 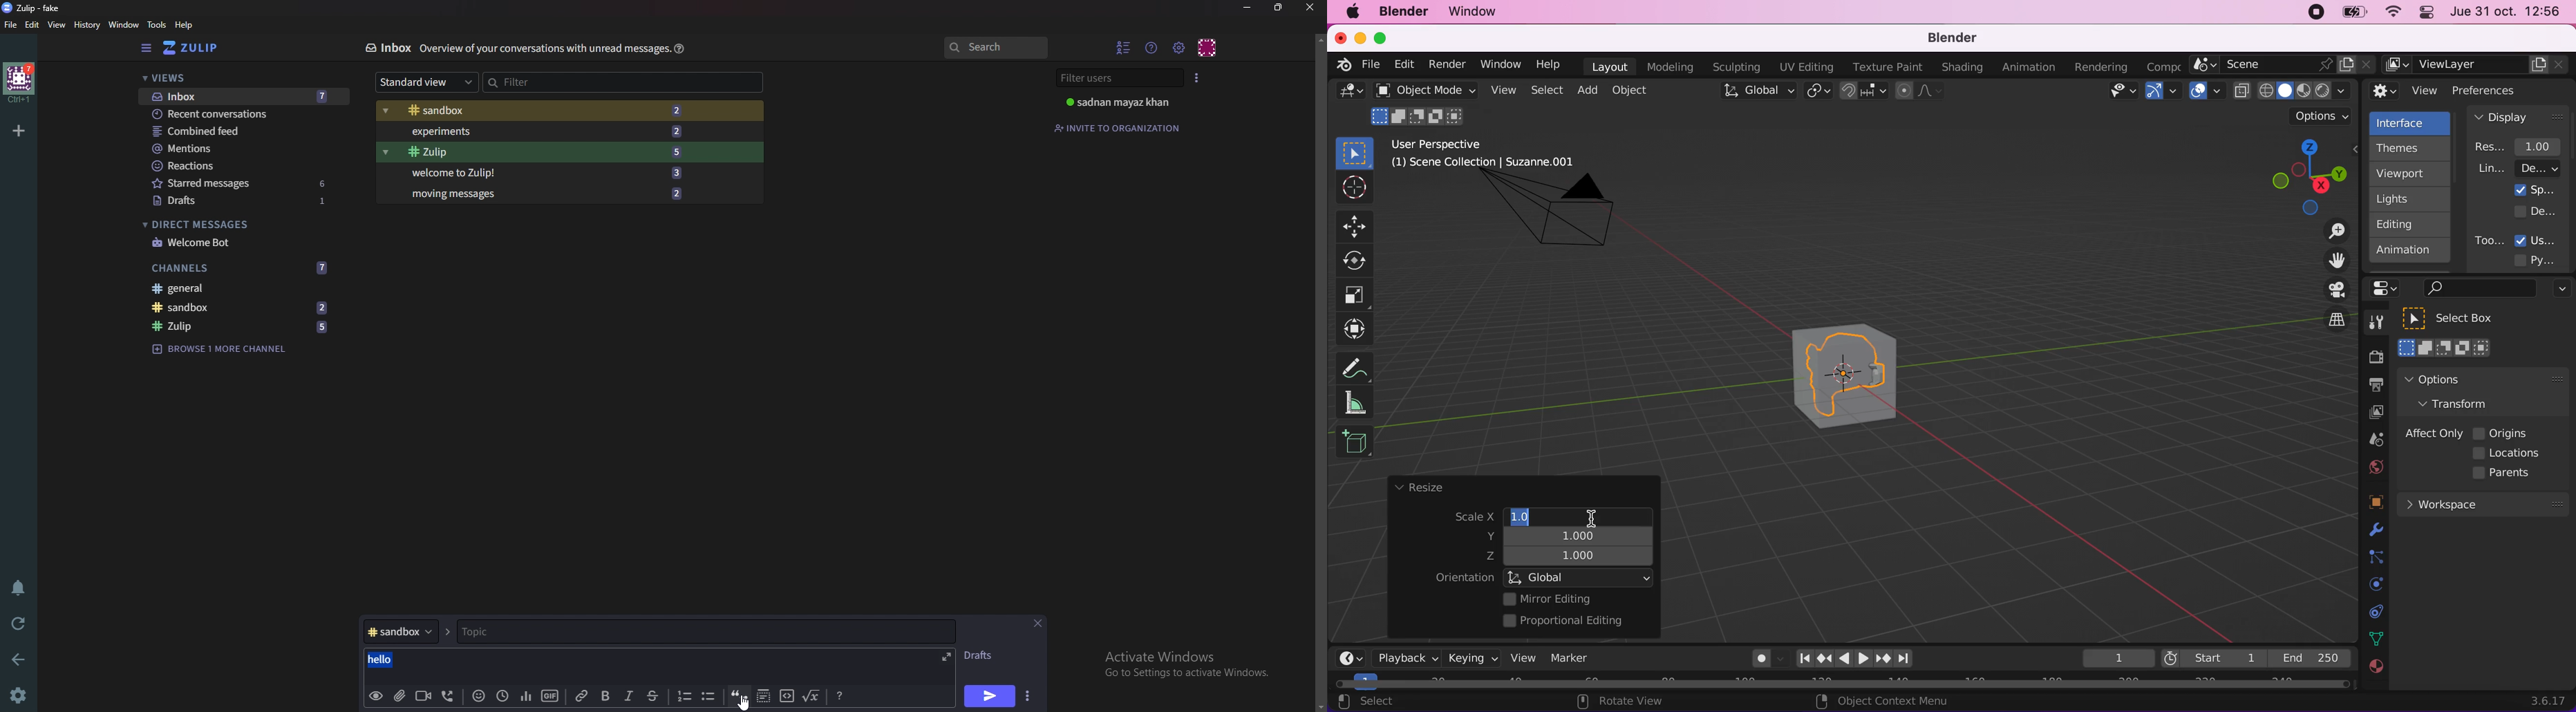 I want to click on 2, so click(x=325, y=307).